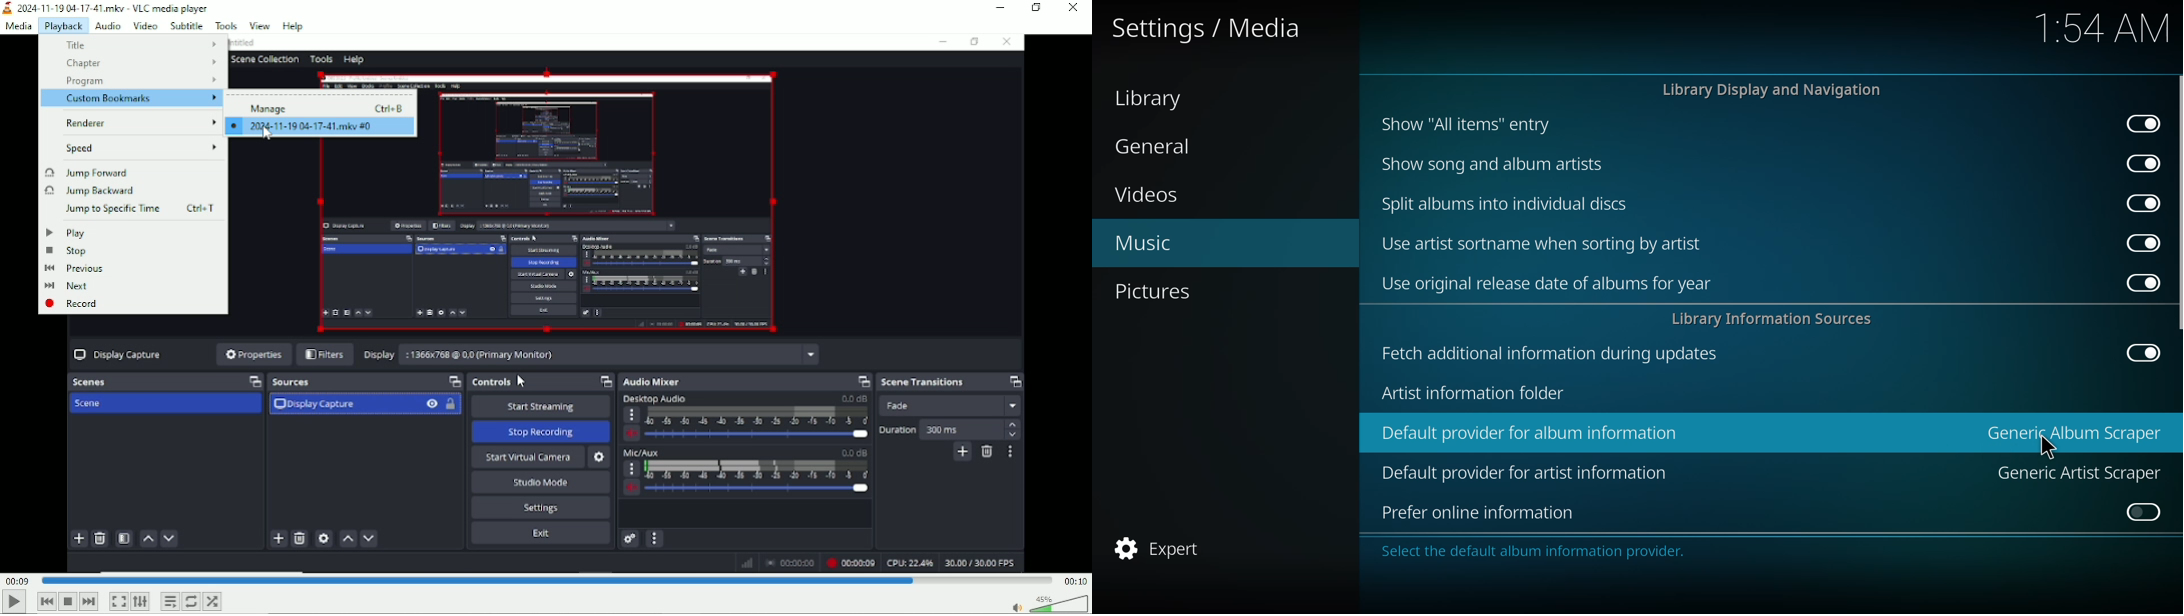 This screenshot has width=2184, height=616. What do you see at coordinates (73, 304) in the screenshot?
I see `Record` at bounding box center [73, 304].